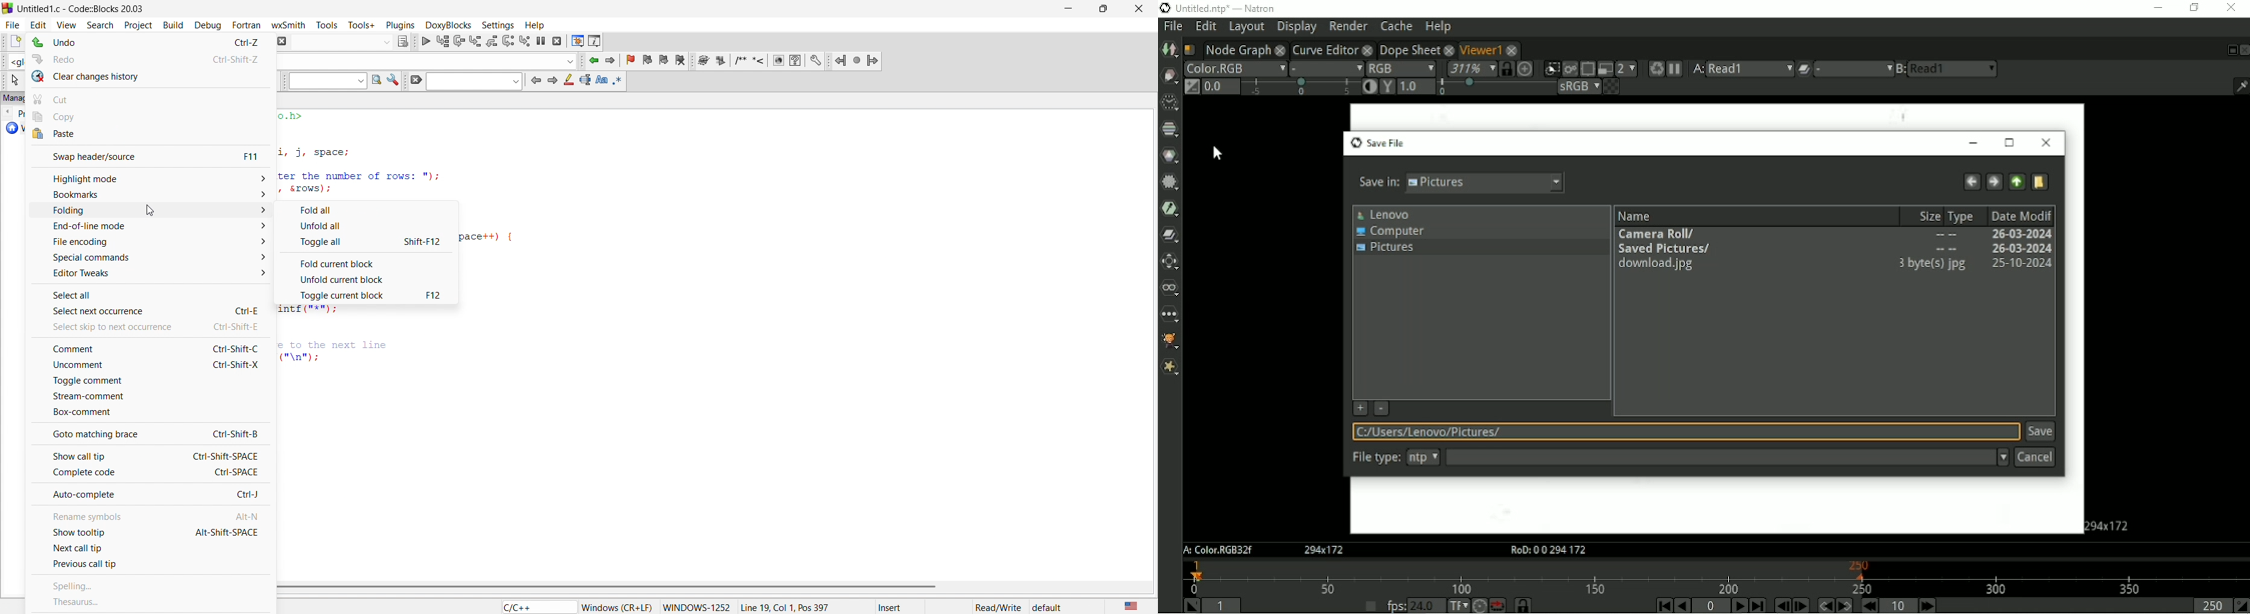 This screenshot has height=616, width=2268. What do you see at coordinates (784, 607) in the screenshot?
I see `Line 19, col 1, Pos 397` at bounding box center [784, 607].